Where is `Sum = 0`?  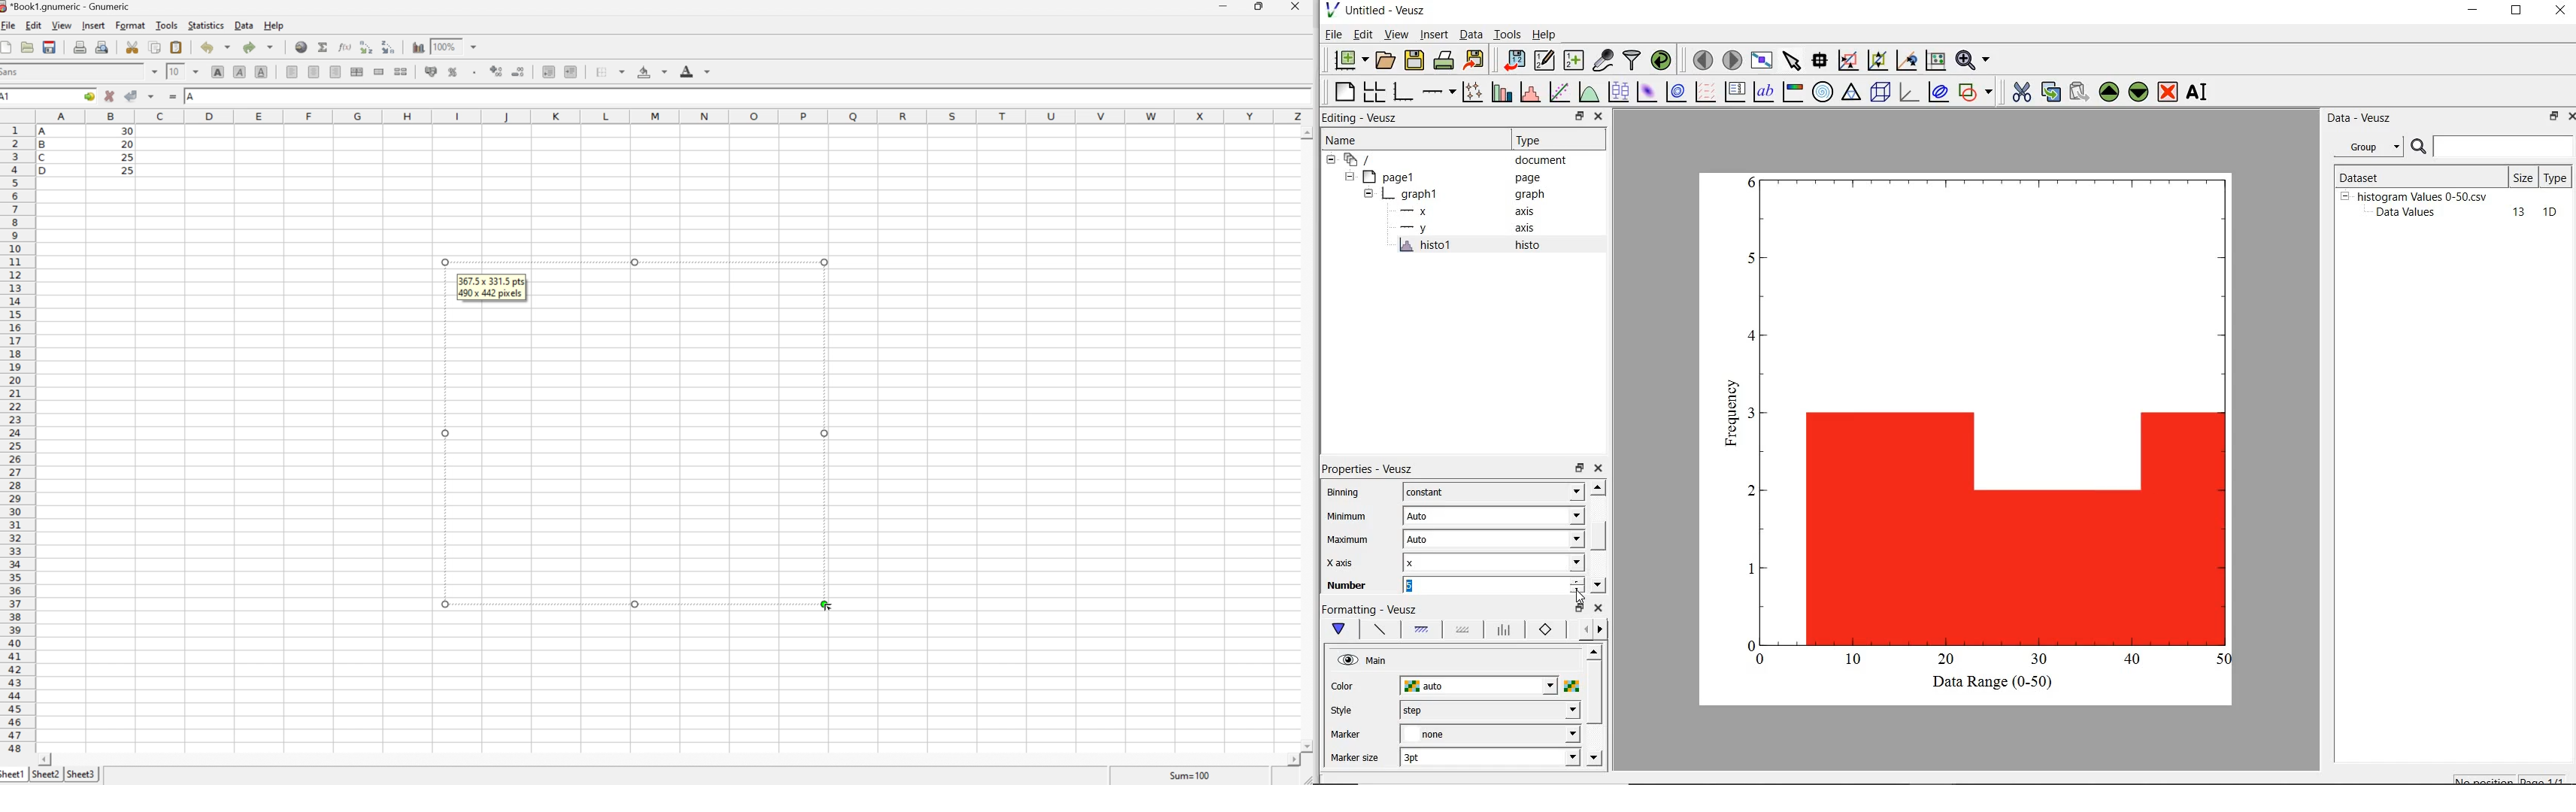 Sum = 0 is located at coordinates (1188, 776).